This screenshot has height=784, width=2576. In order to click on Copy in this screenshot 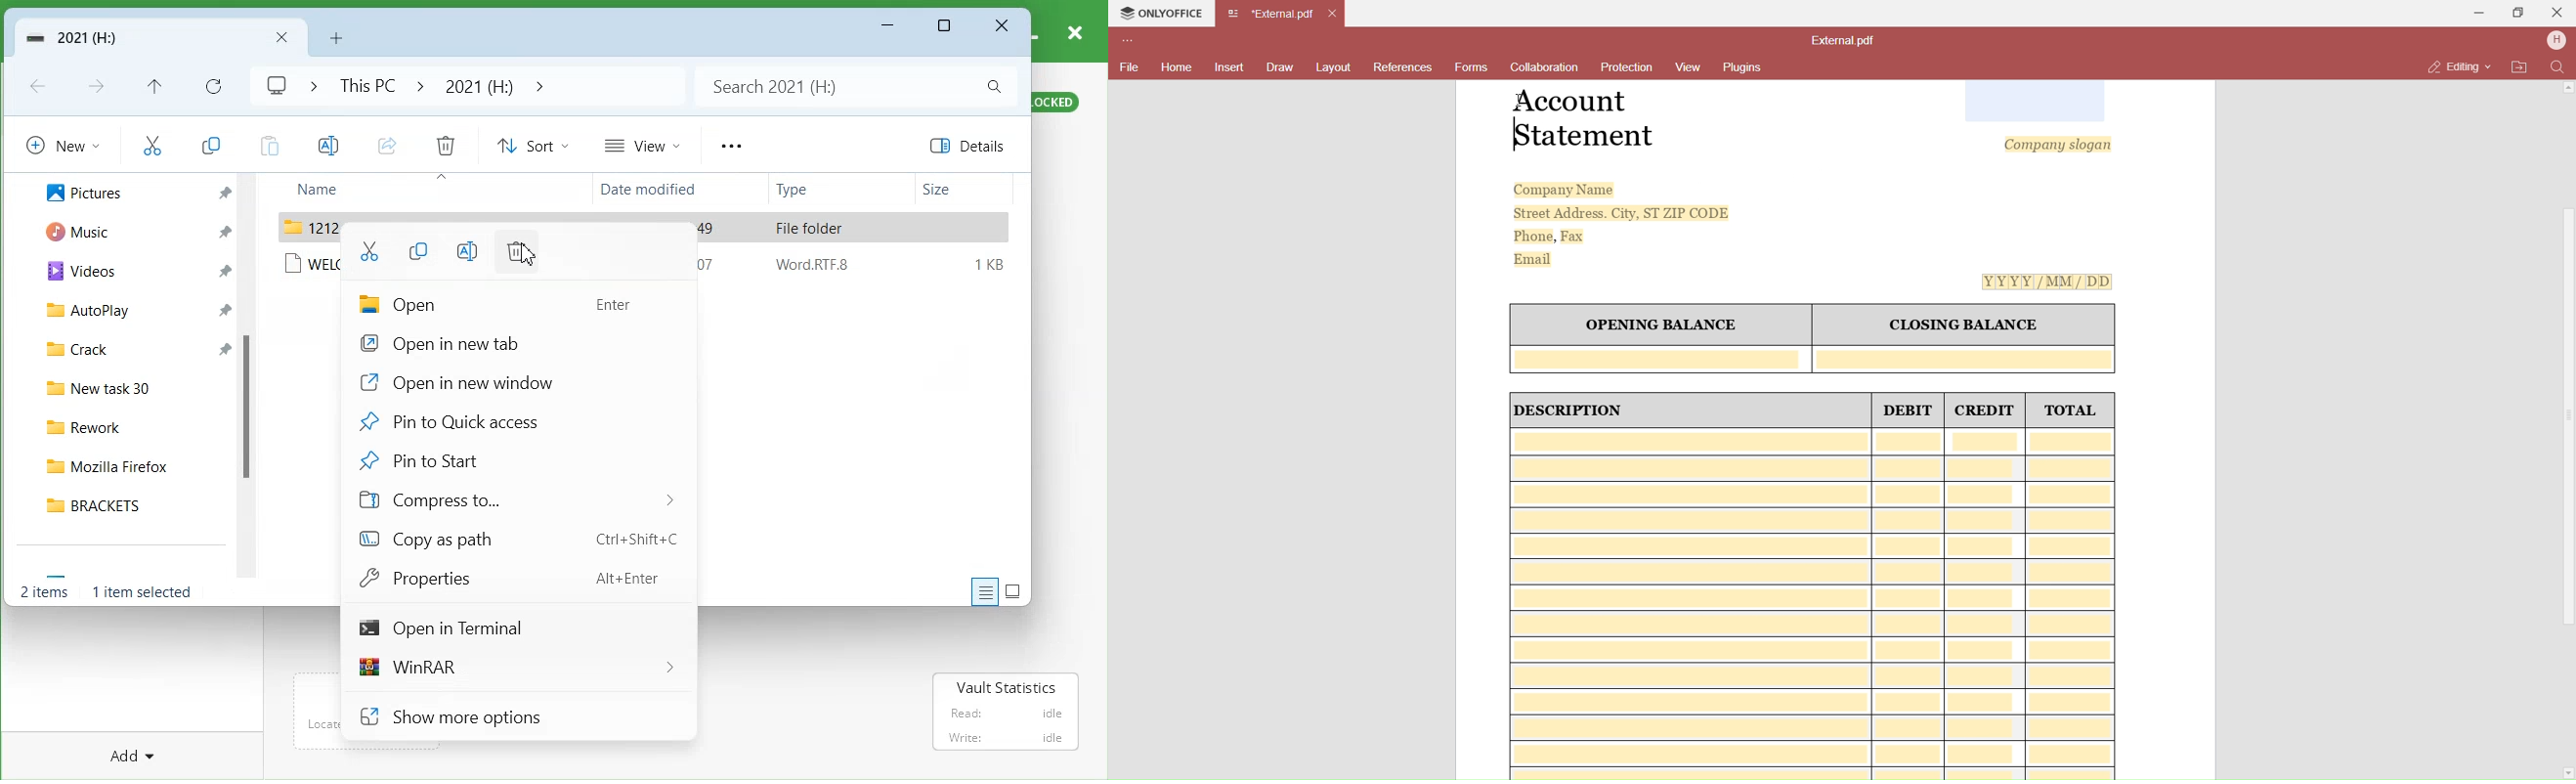, I will do `click(211, 142)`.